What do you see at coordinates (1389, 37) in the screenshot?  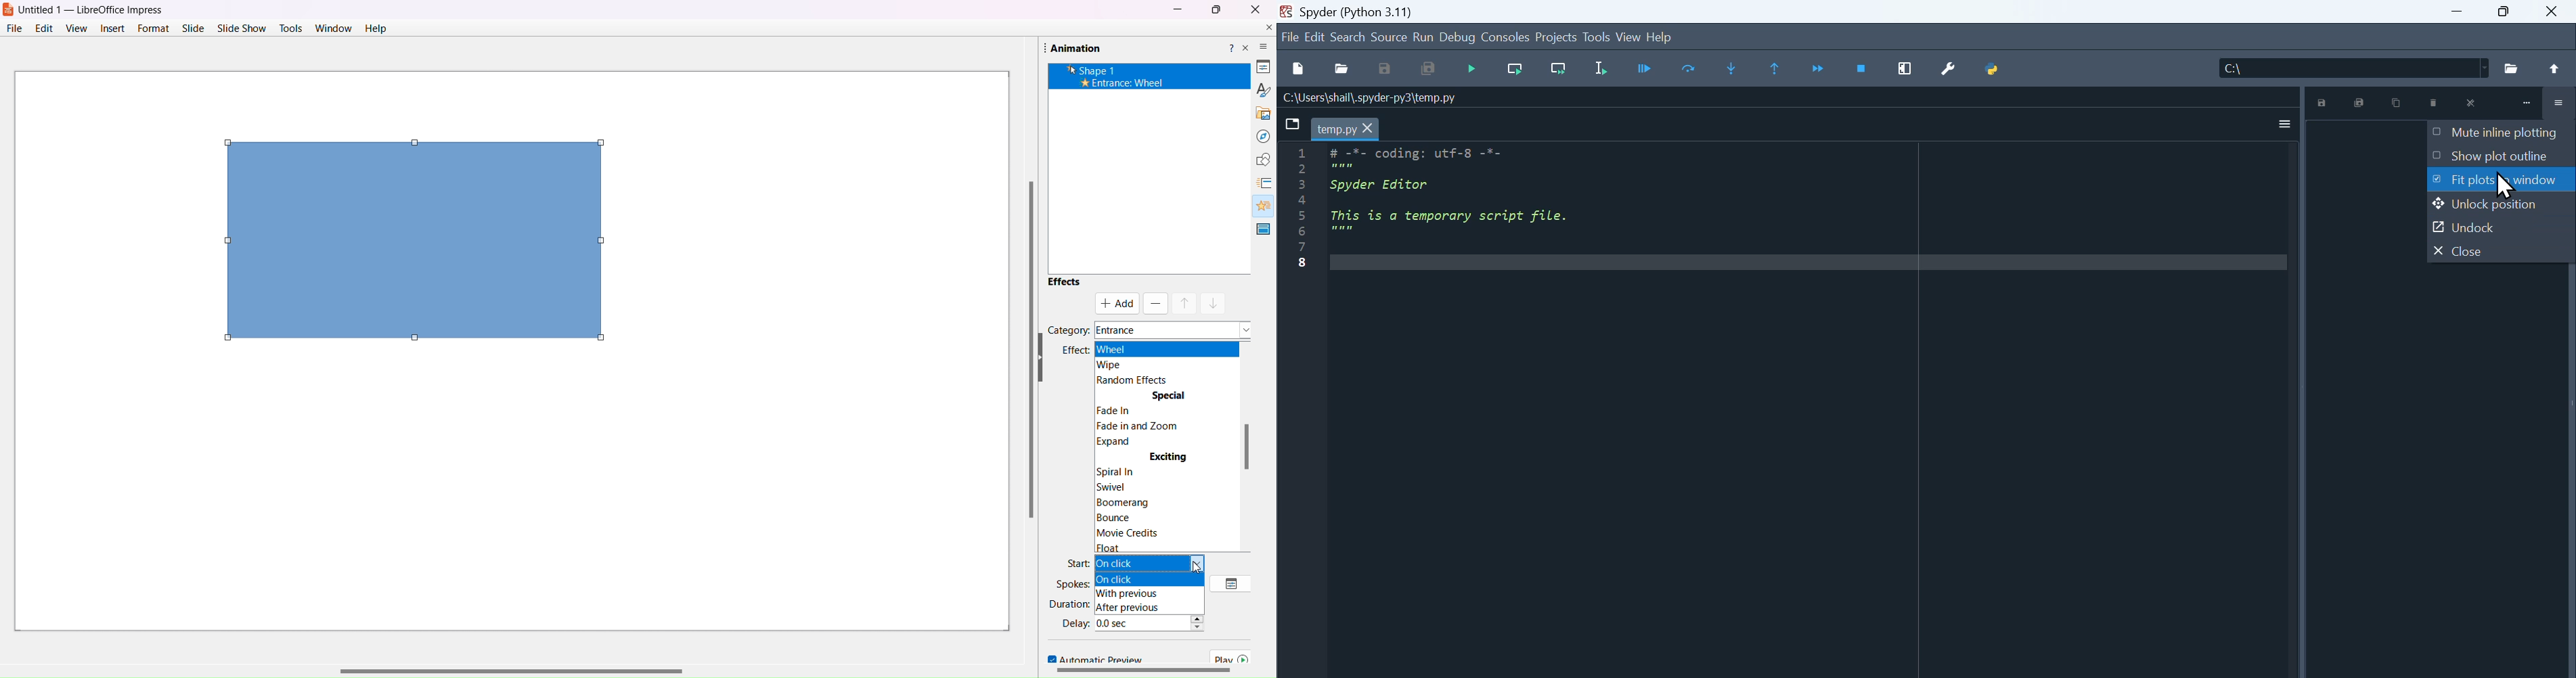 I see `Sources` at bounding box center [1389, 37].